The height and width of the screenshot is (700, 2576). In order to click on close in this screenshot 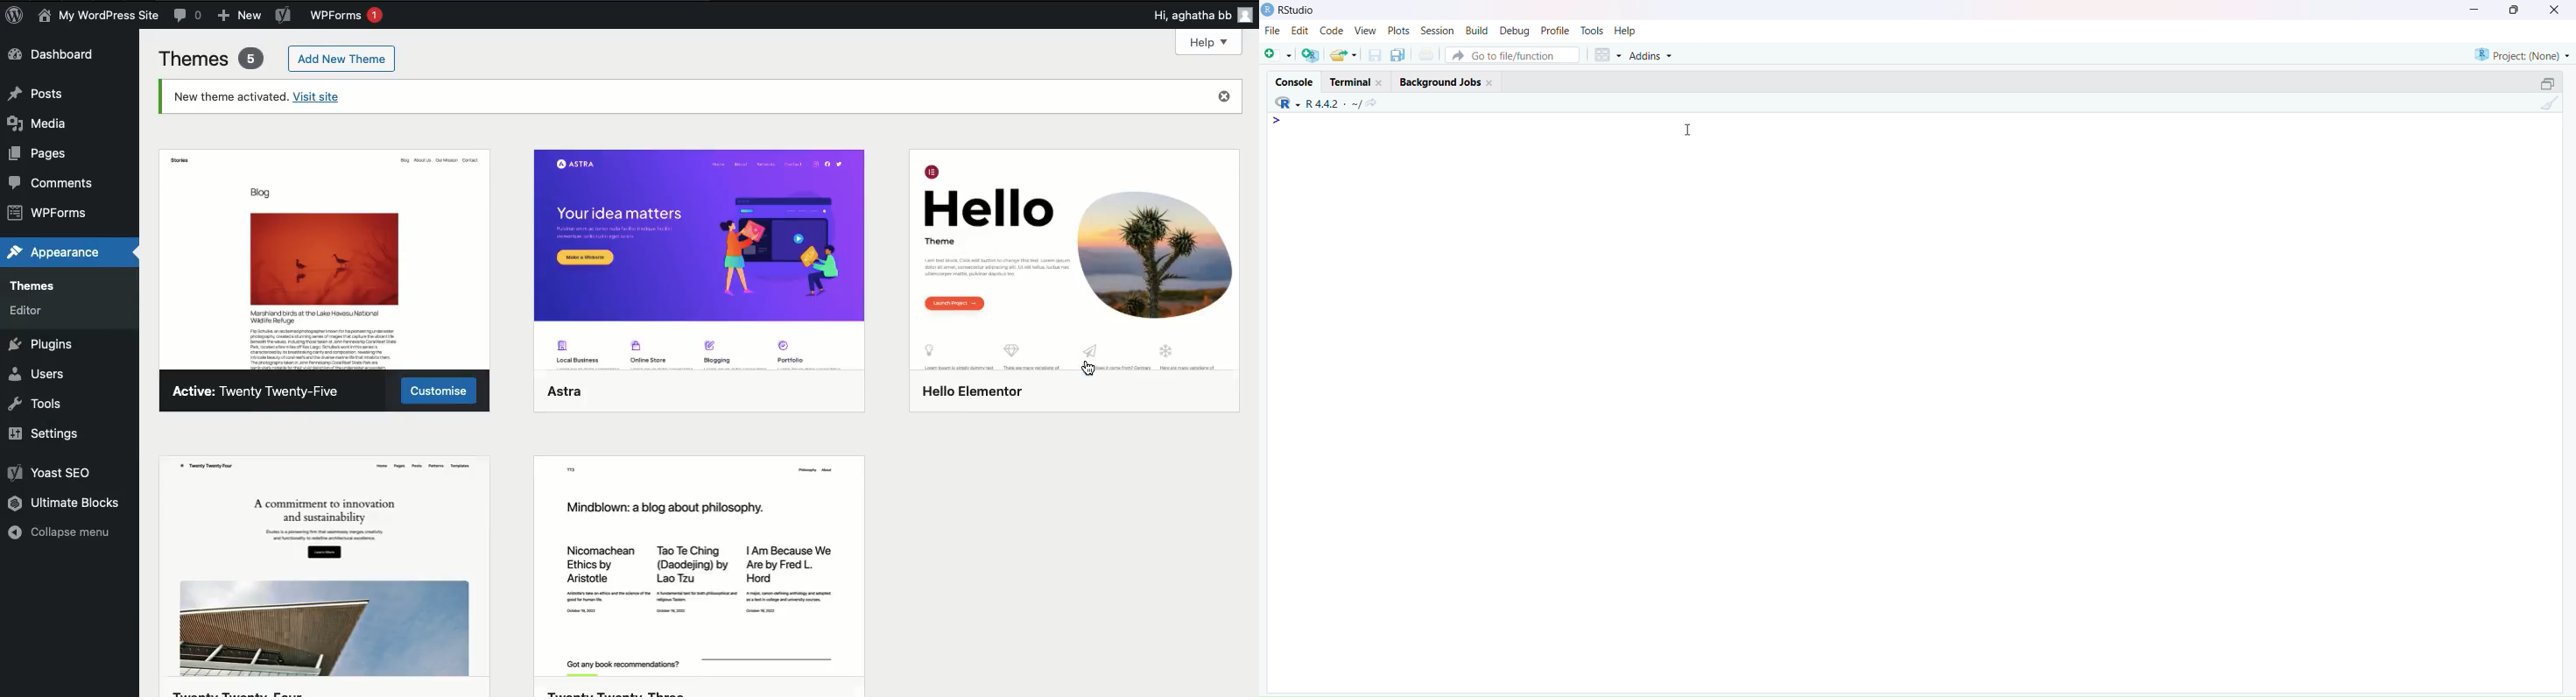, I will do `click(2555, 10)`.